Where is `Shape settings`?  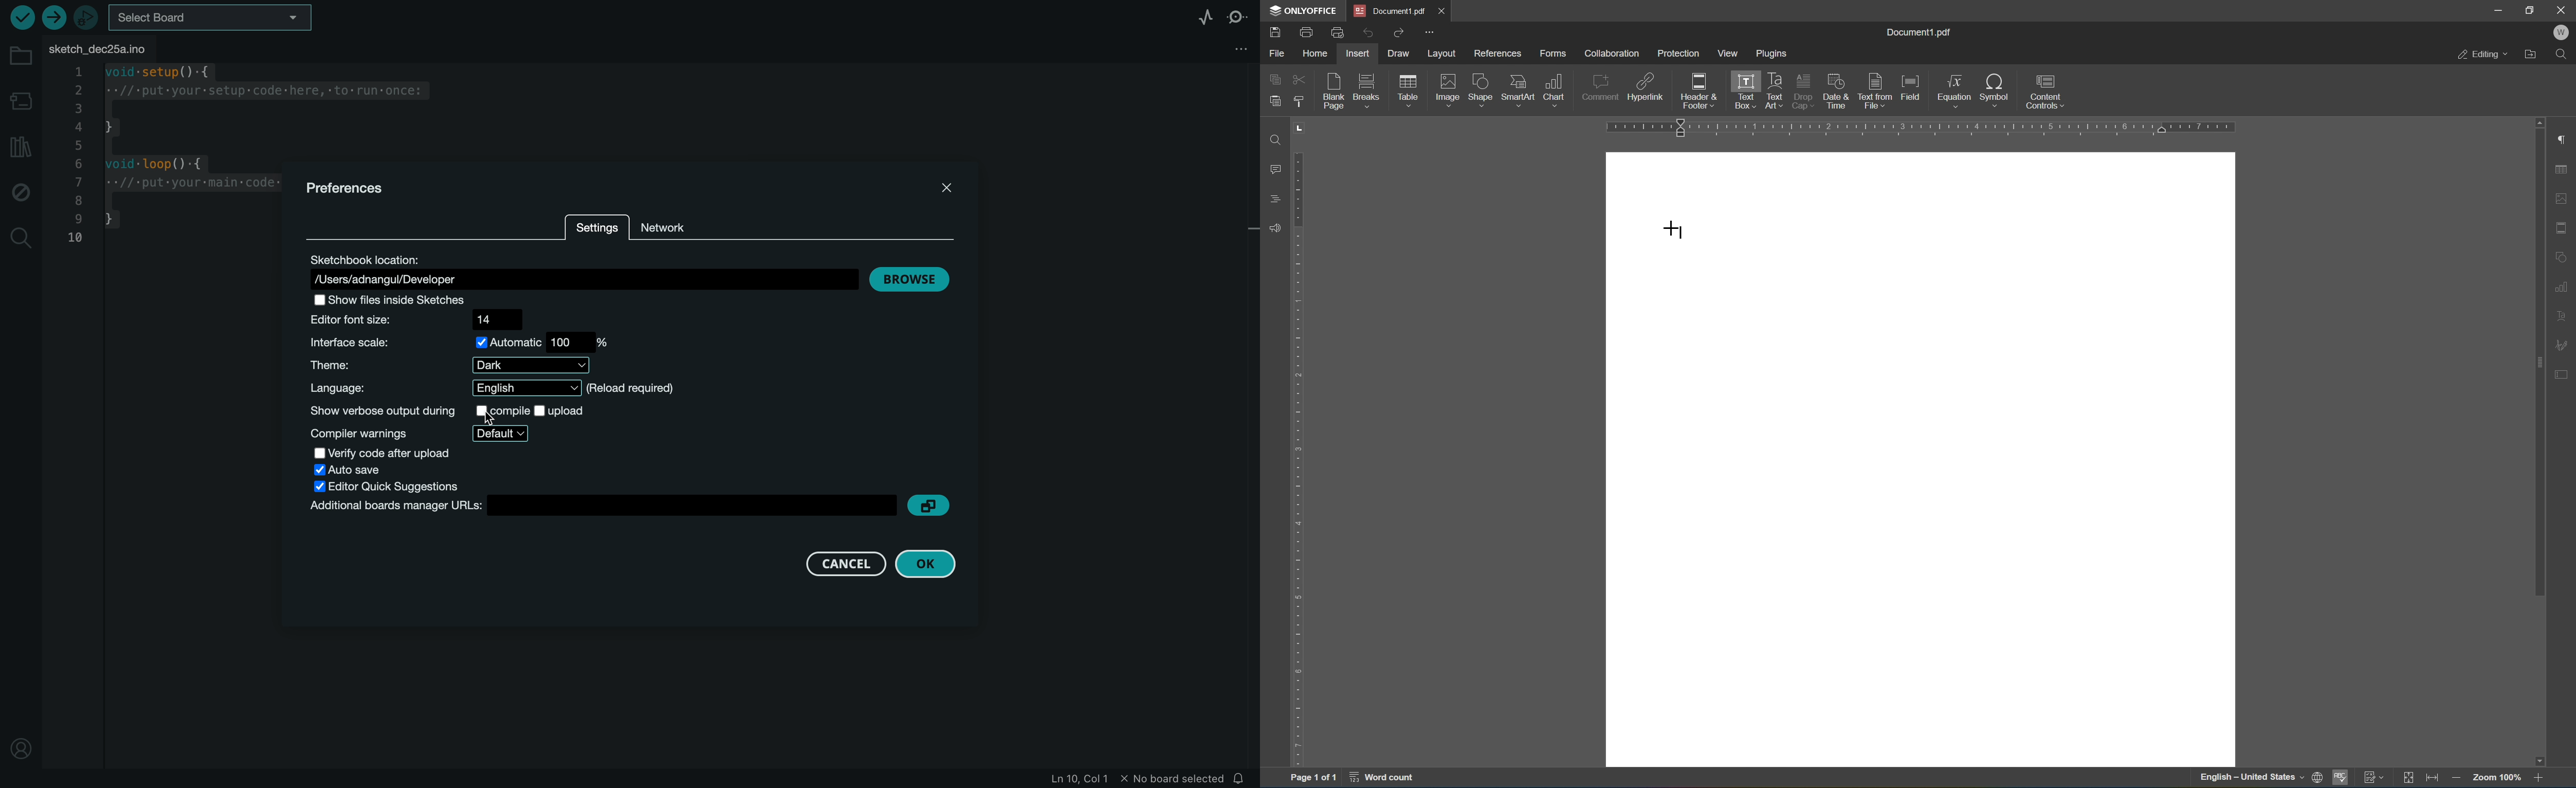
Shape settings is located at coordinates (2563, 256).